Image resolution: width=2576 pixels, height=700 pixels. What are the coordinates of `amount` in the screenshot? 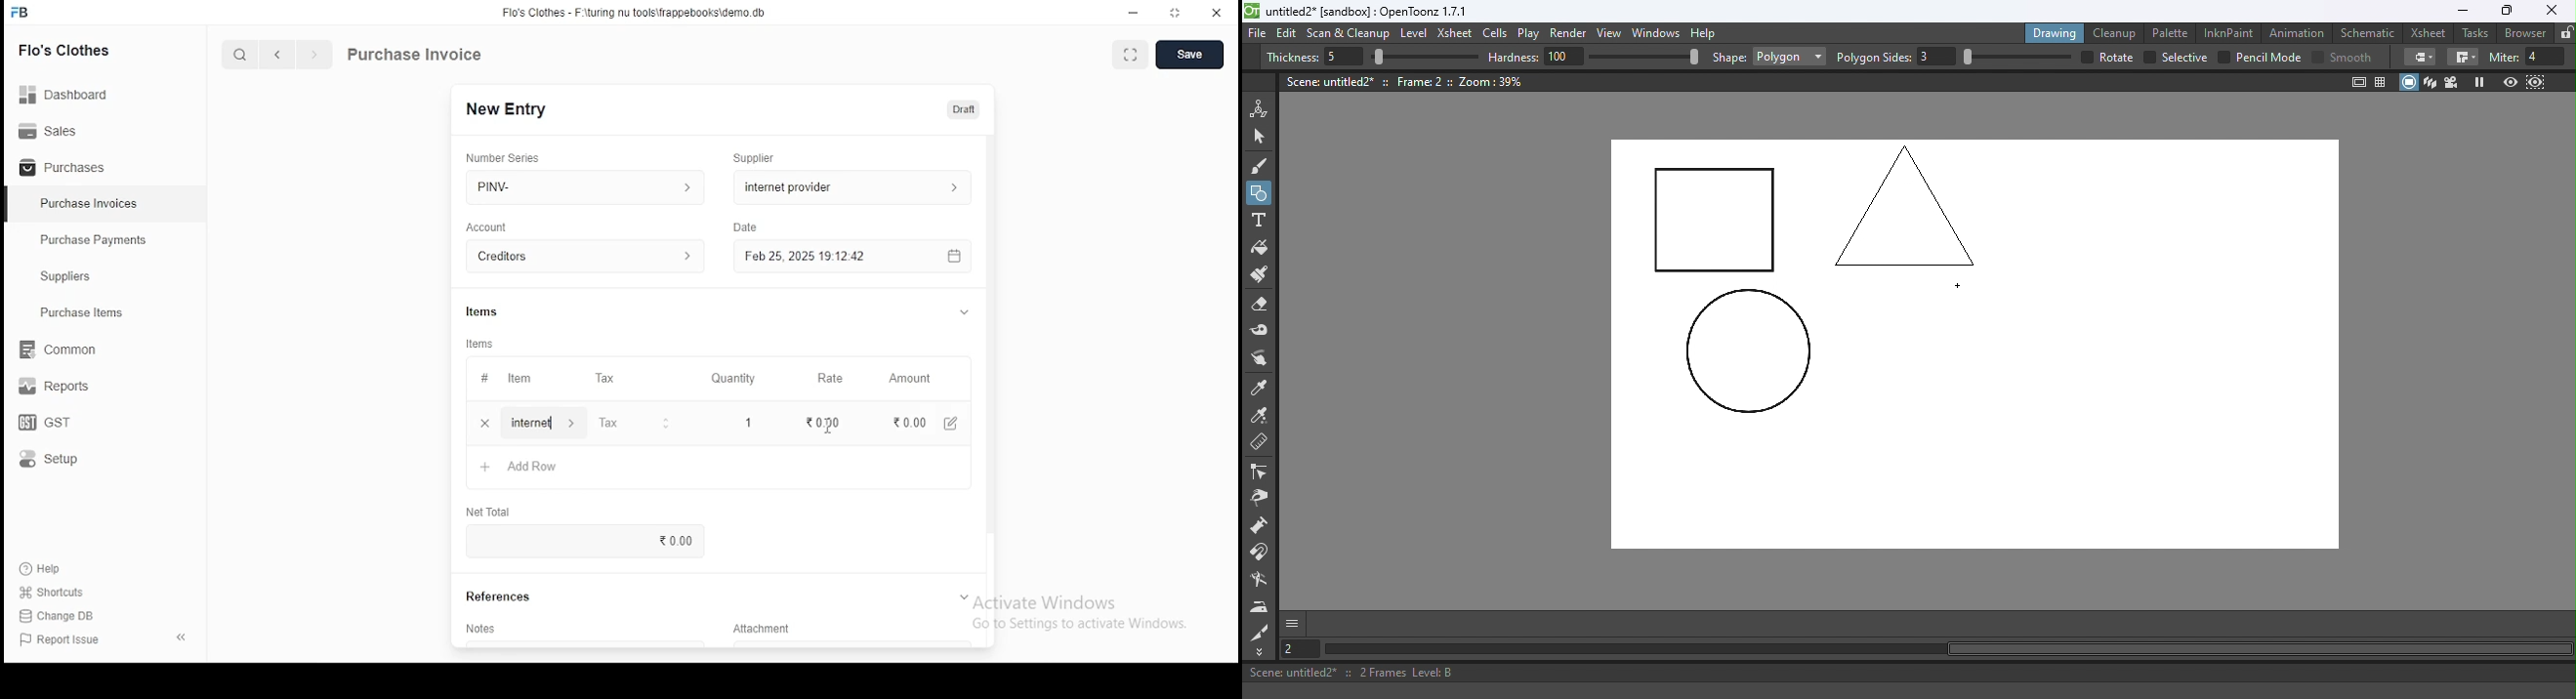 It's located at (909, 379).